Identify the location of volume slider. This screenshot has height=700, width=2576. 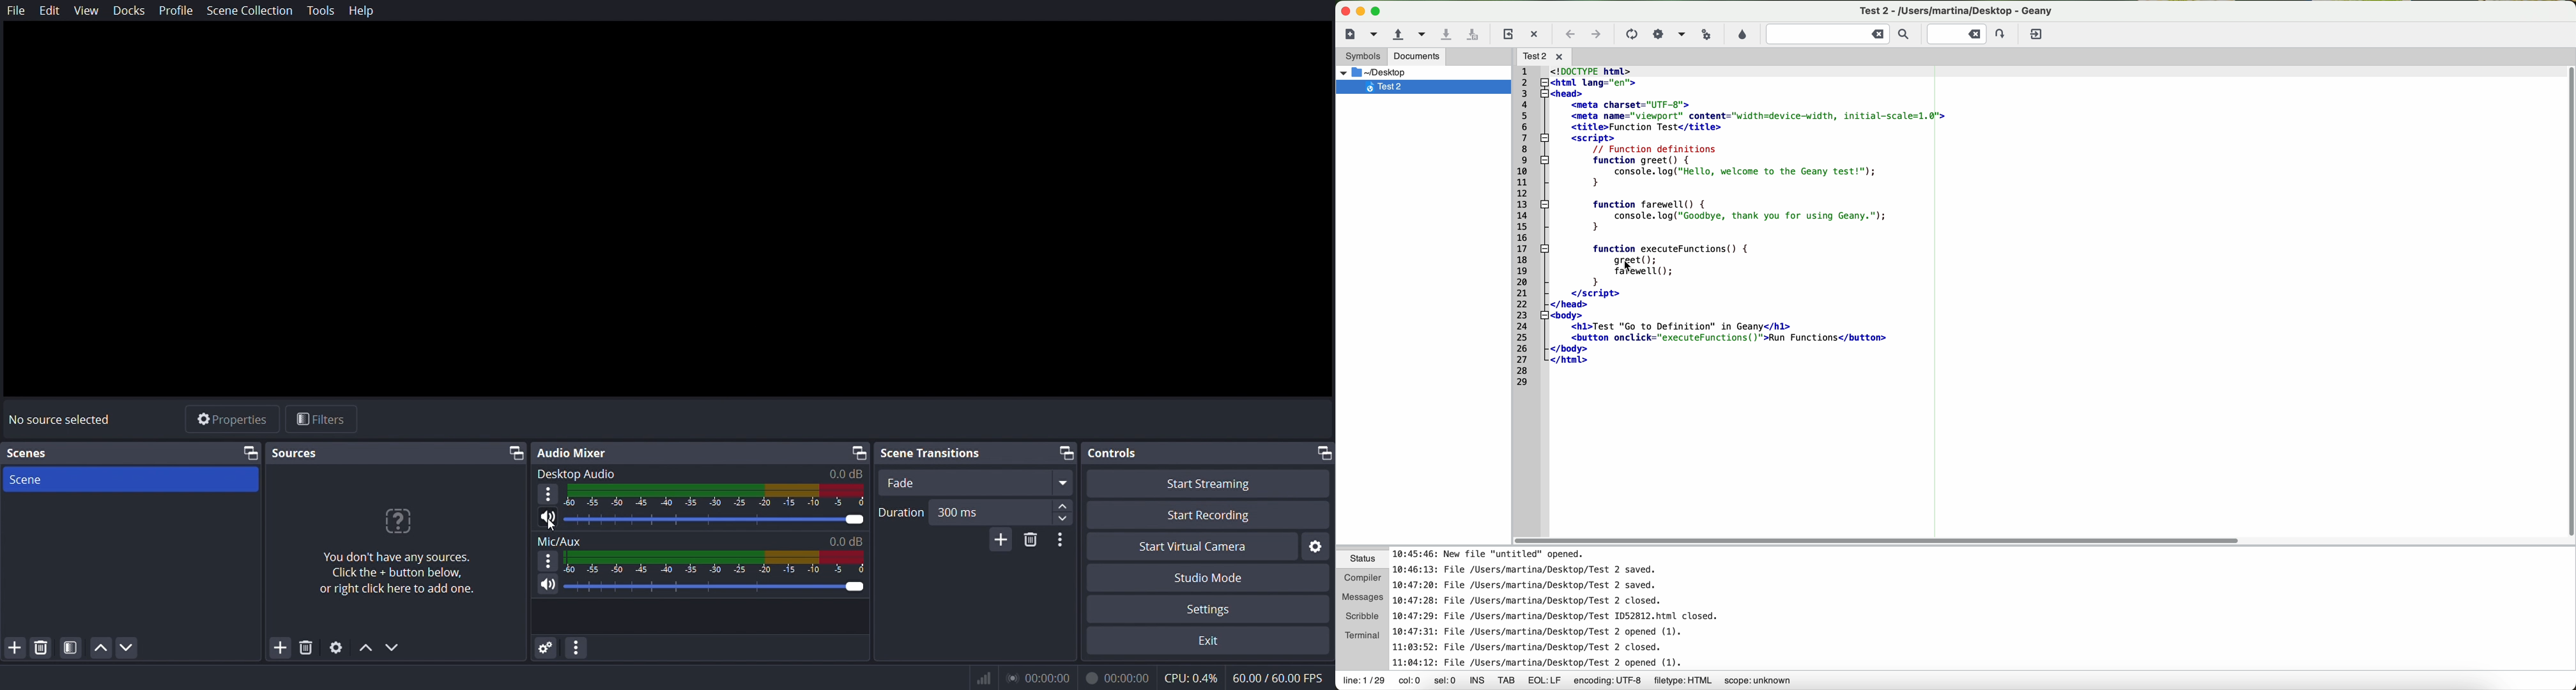
(701, 521).